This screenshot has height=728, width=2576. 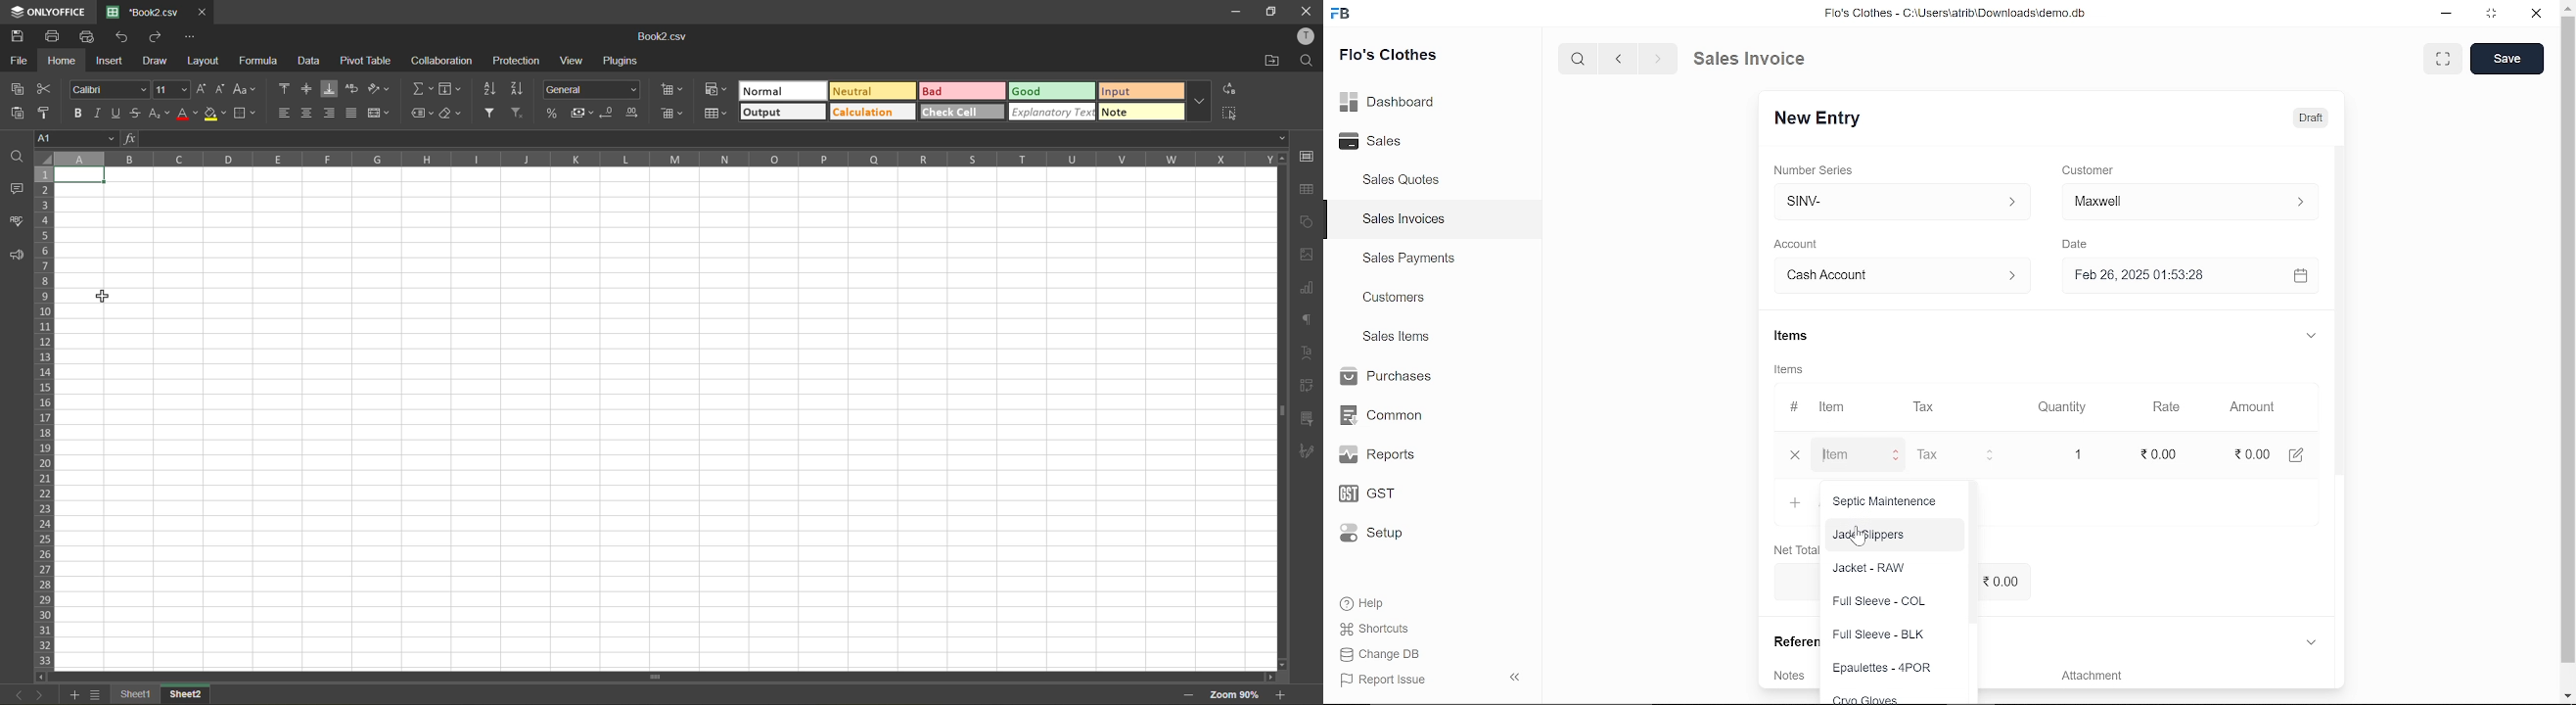 What do you see at coordinates (1395, 298) in the screenshot?
I see `Customers.` at bounding box center [1395, 298].